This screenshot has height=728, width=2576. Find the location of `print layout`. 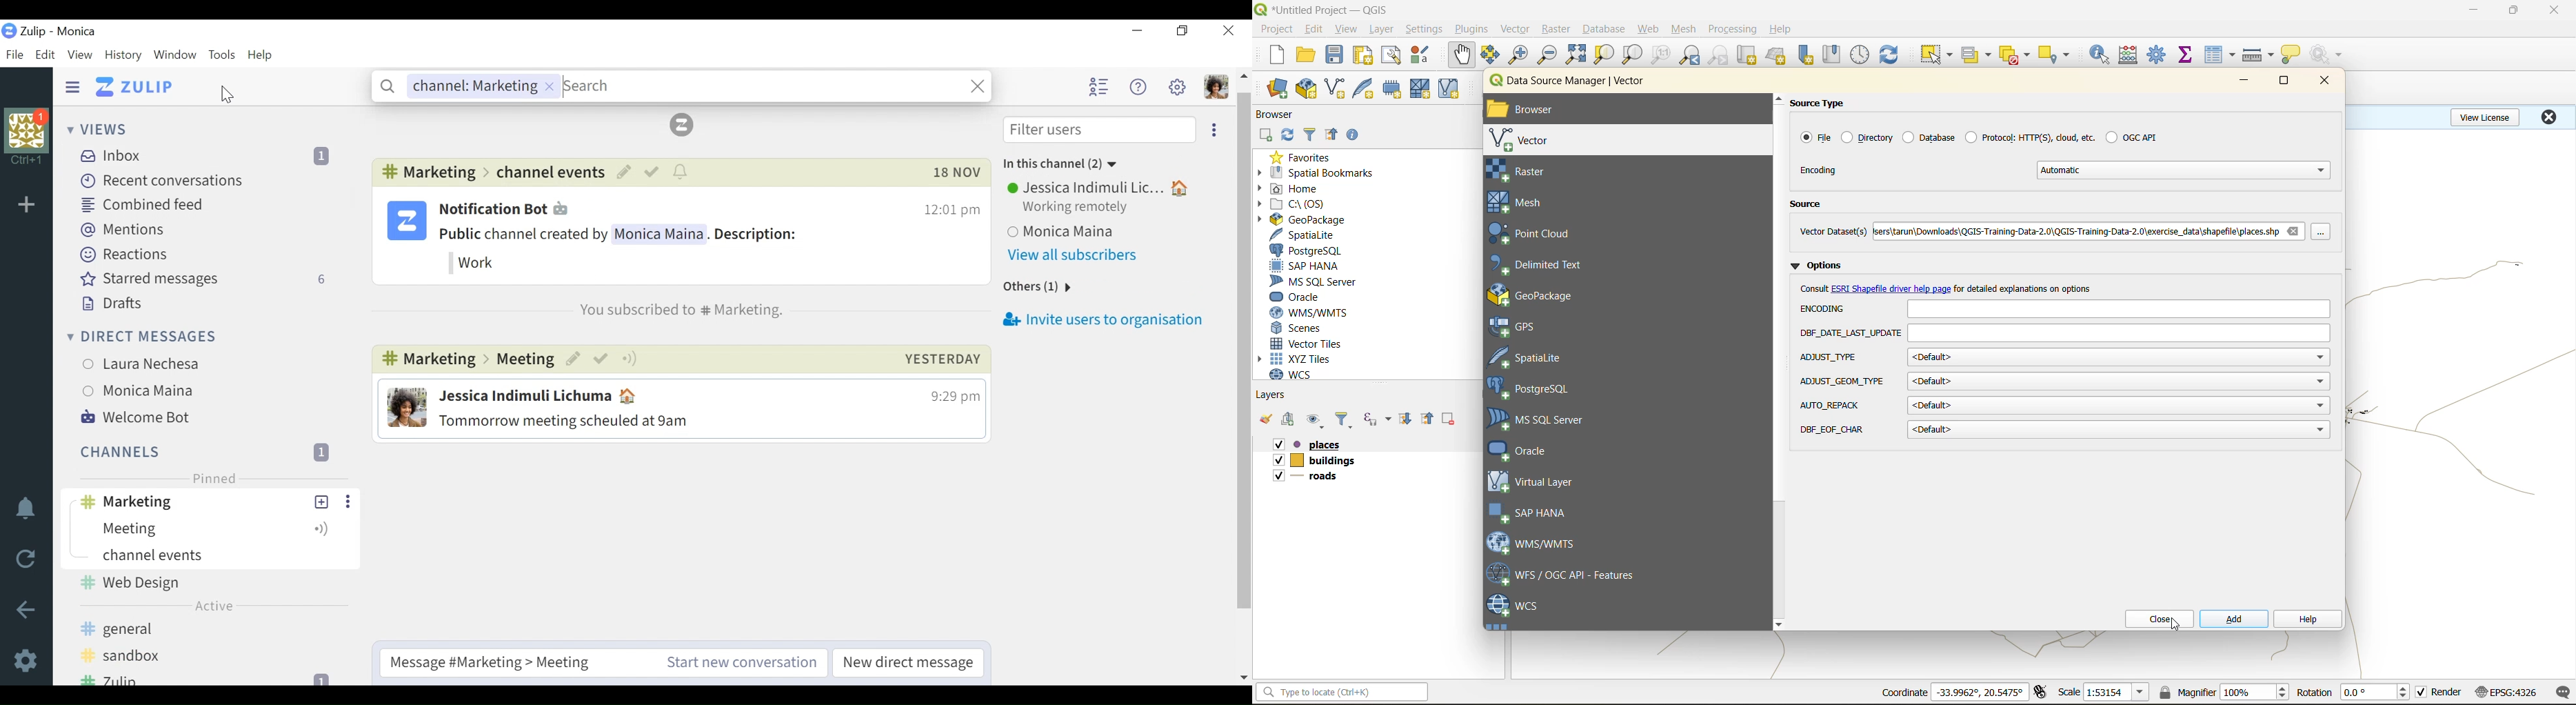

print layout is located at coordinates (1366, 57).